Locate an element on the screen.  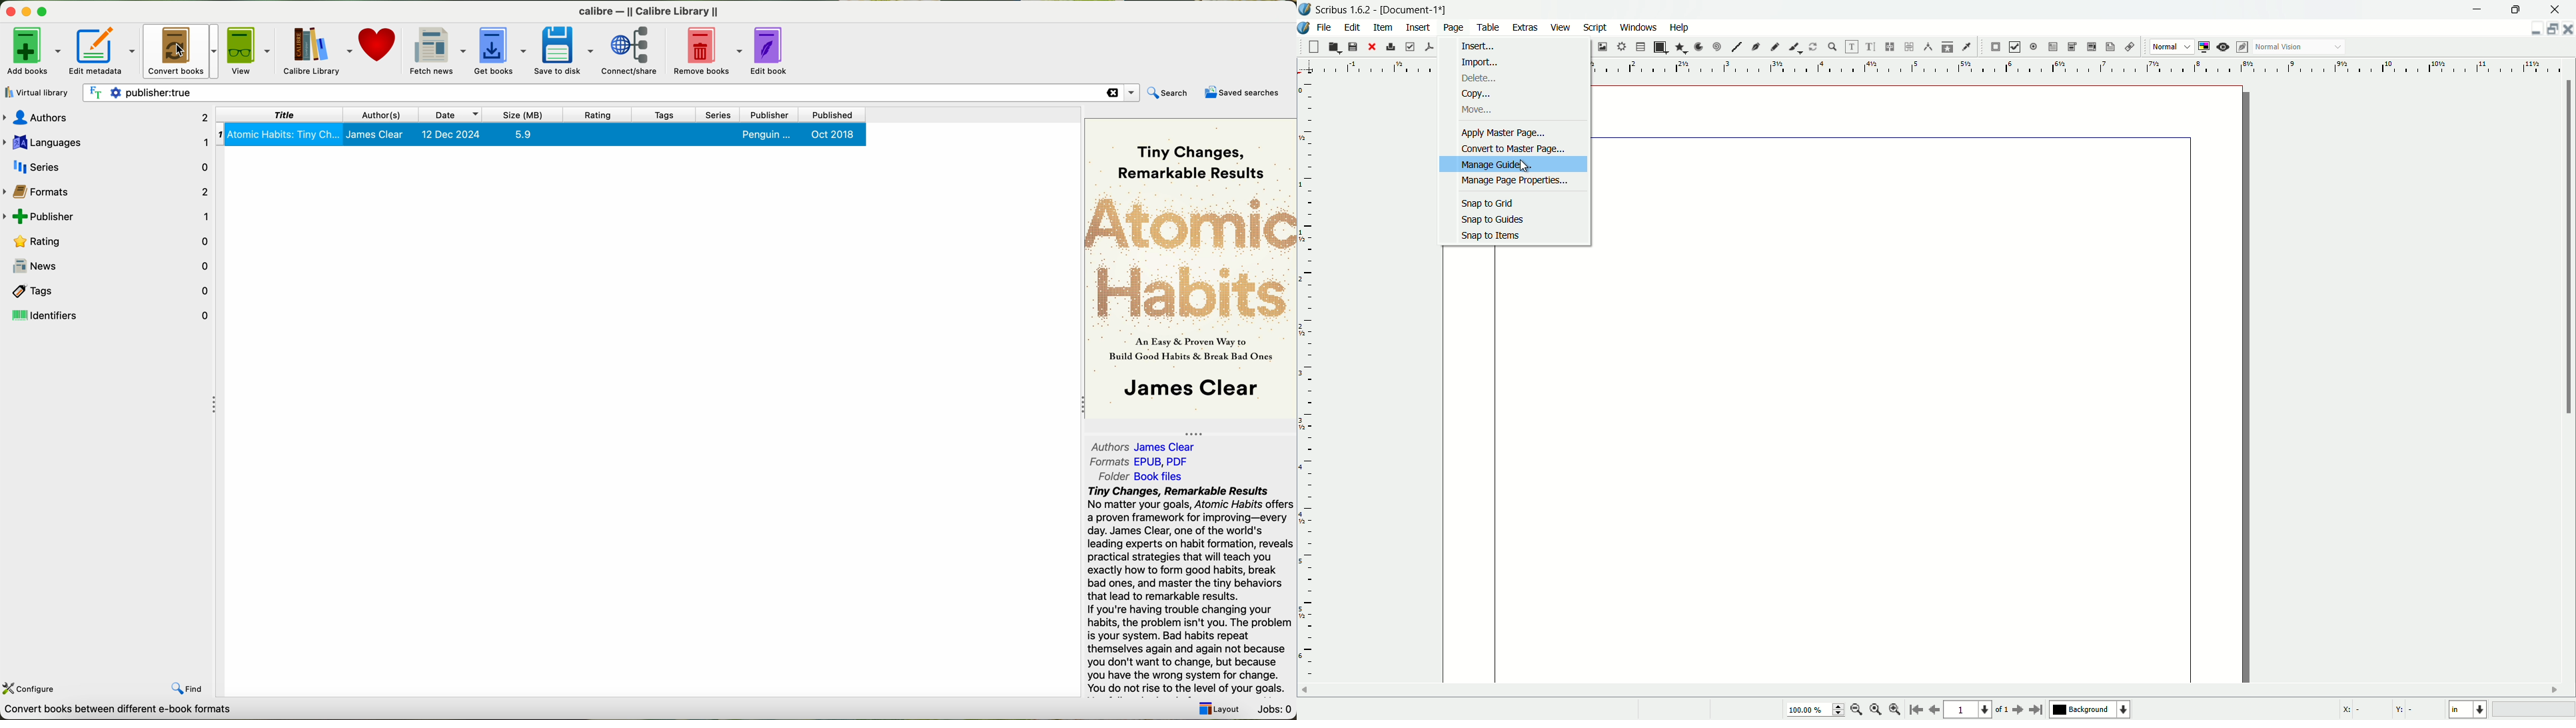
calibre is located at coordinates (648, 9).